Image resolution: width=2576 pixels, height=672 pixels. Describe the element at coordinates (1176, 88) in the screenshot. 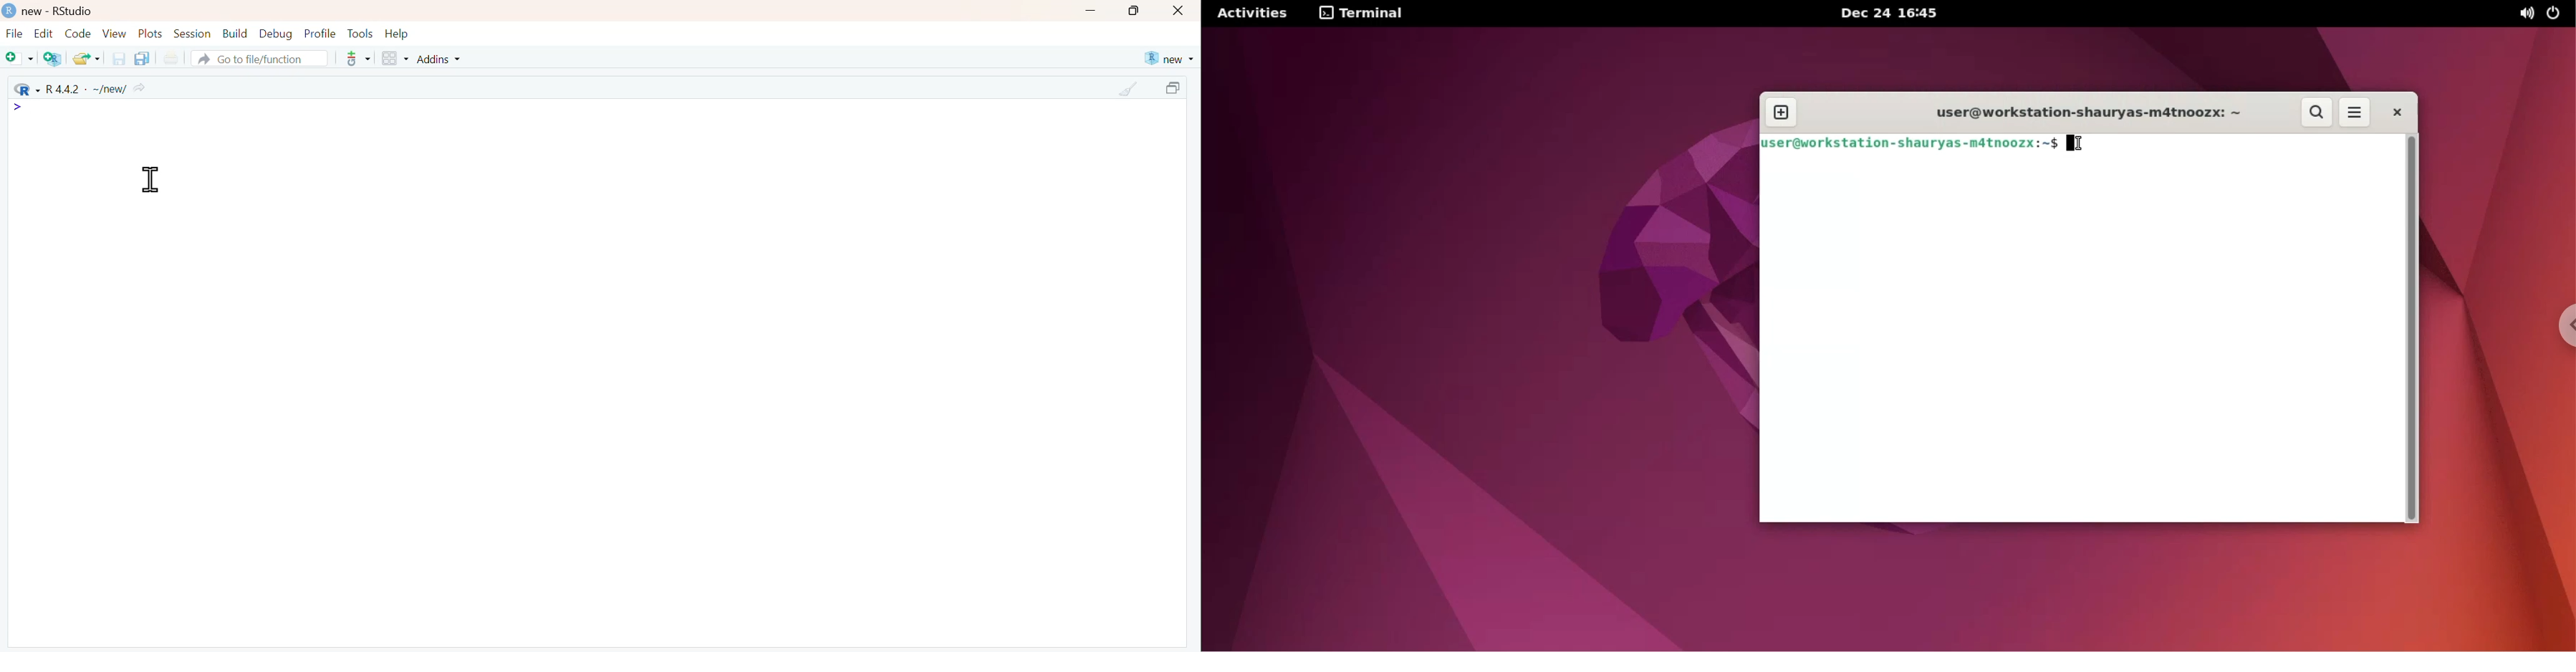

I see `maximize` at that location.